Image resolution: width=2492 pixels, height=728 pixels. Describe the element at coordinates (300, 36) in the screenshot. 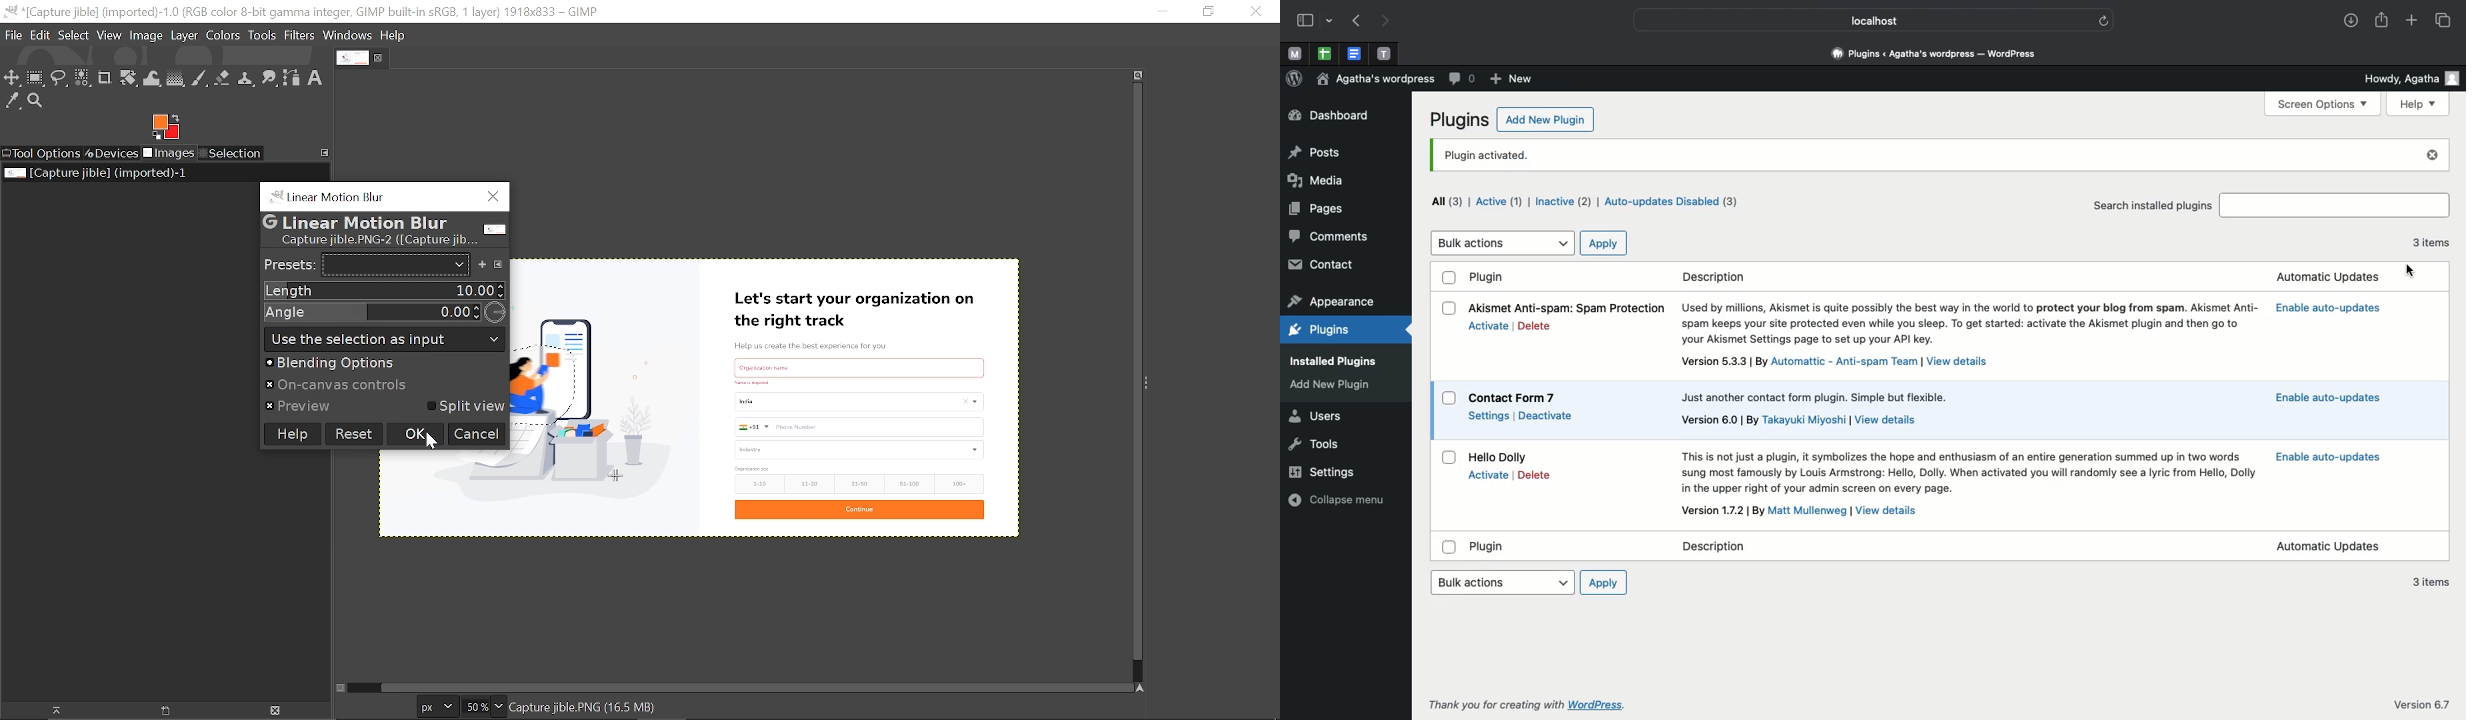

I see `Filters` at that location.